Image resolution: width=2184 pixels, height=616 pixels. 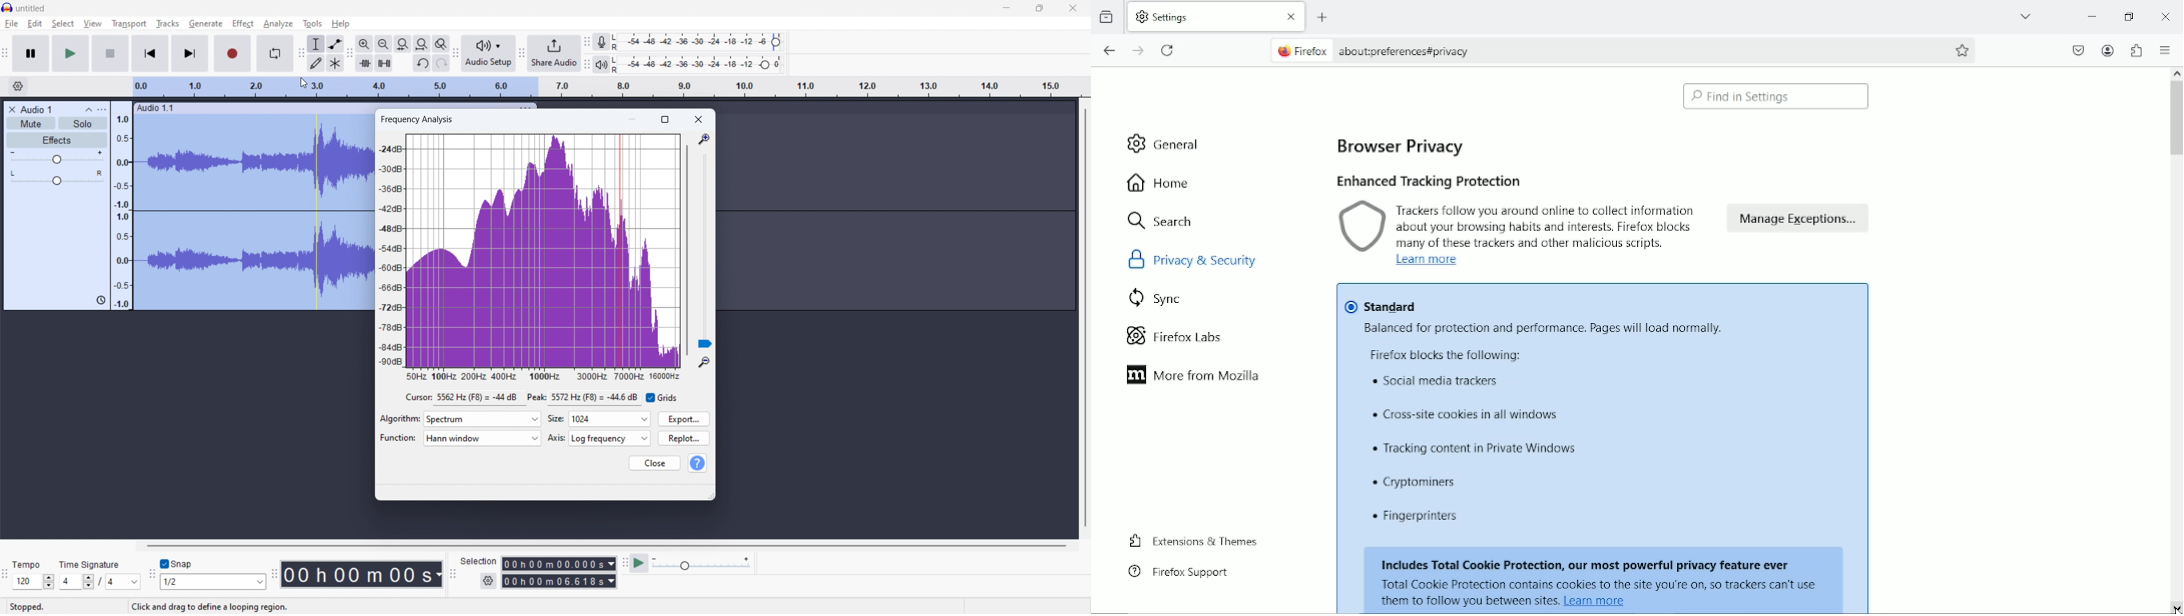 I want to click on mute, so click(x=31, y=123).